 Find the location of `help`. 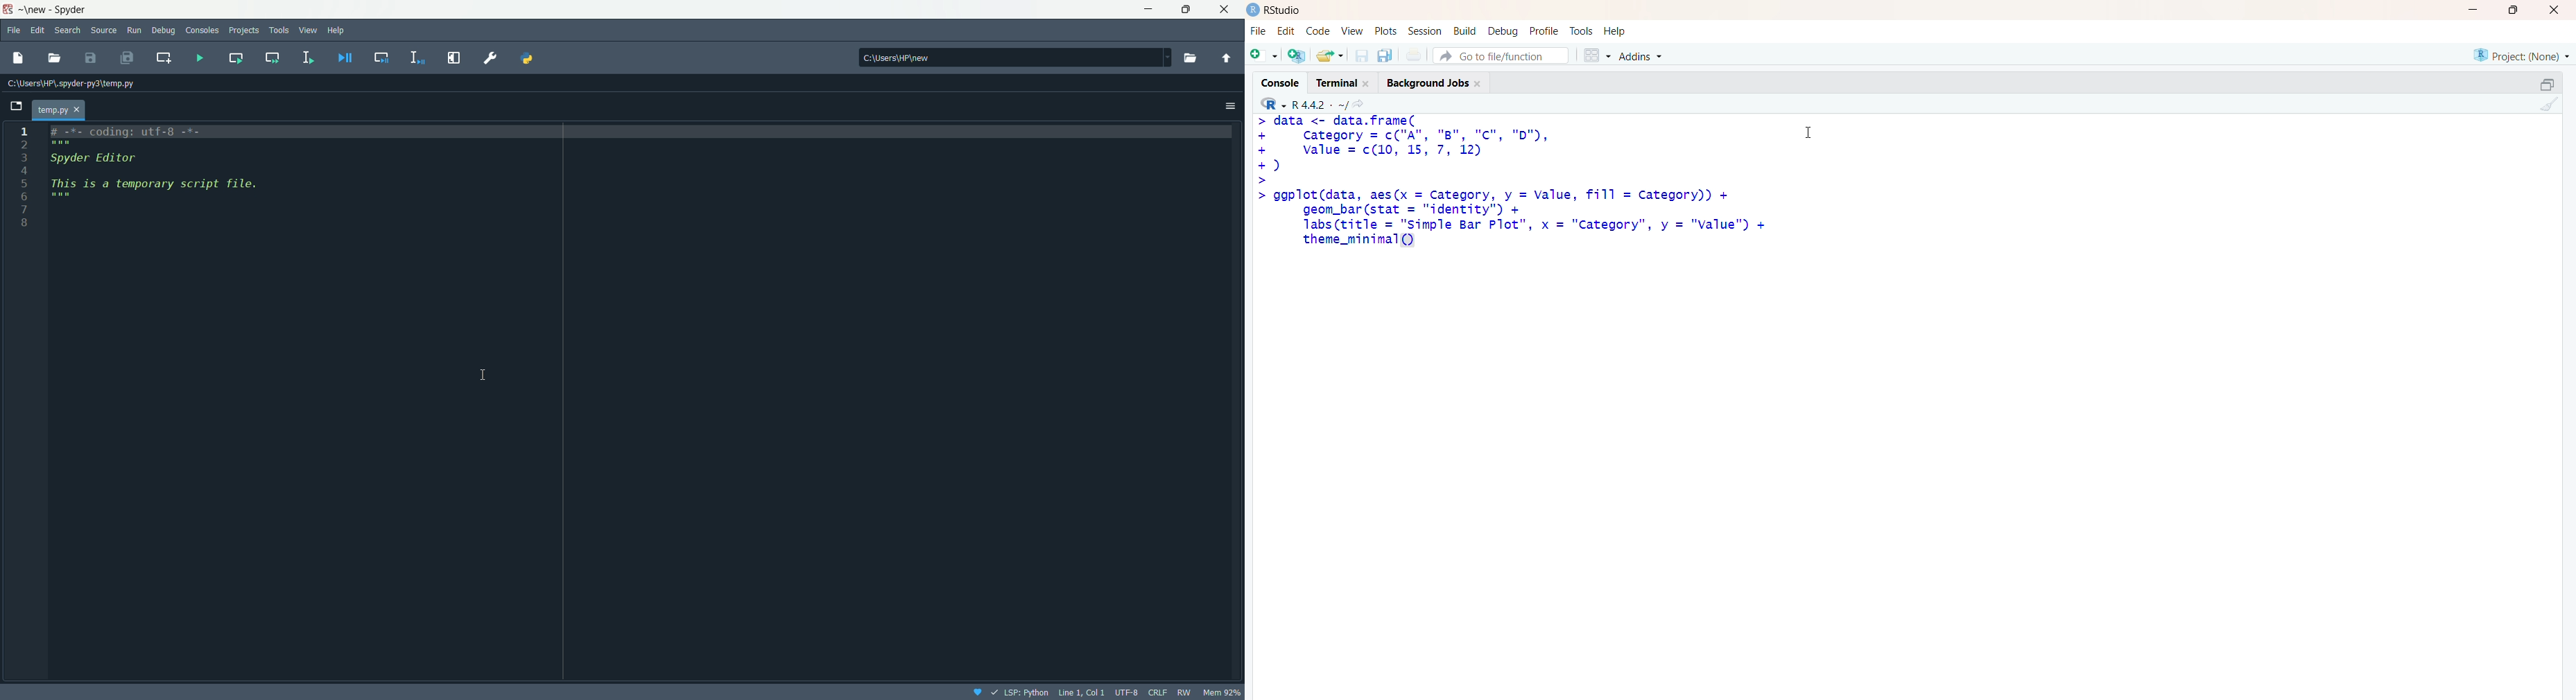

help is located at coordinates (1617, 31).